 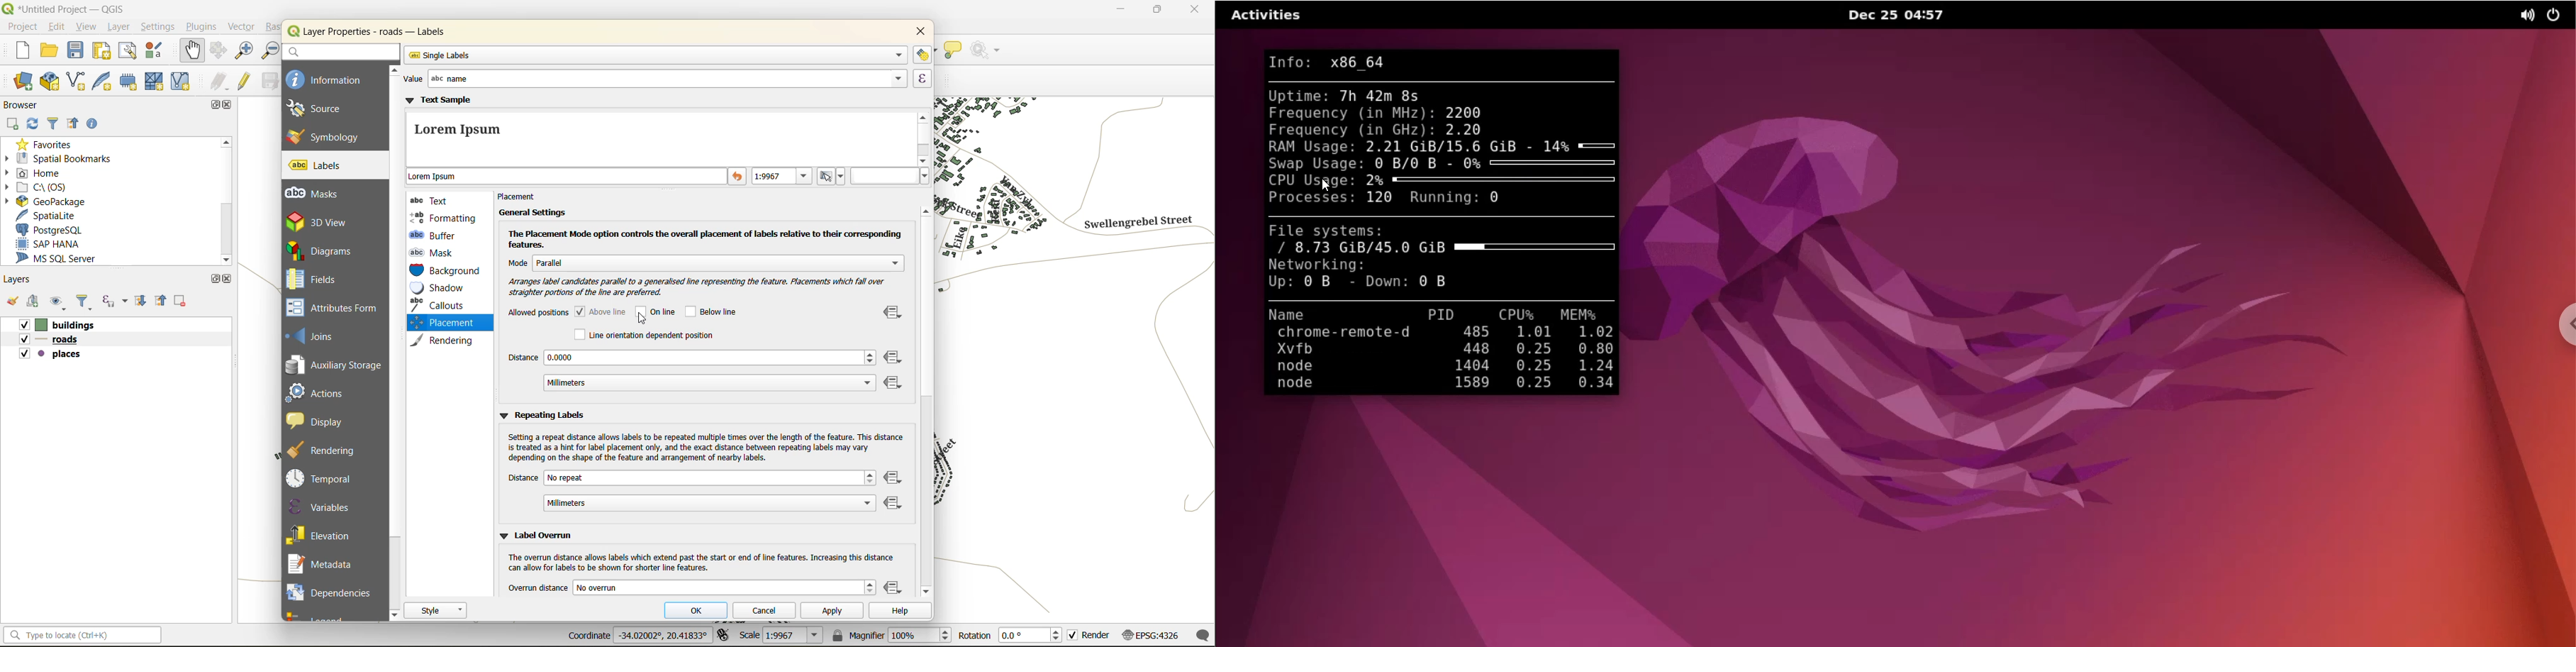 I want to click on open, so click(x=11, y=300).